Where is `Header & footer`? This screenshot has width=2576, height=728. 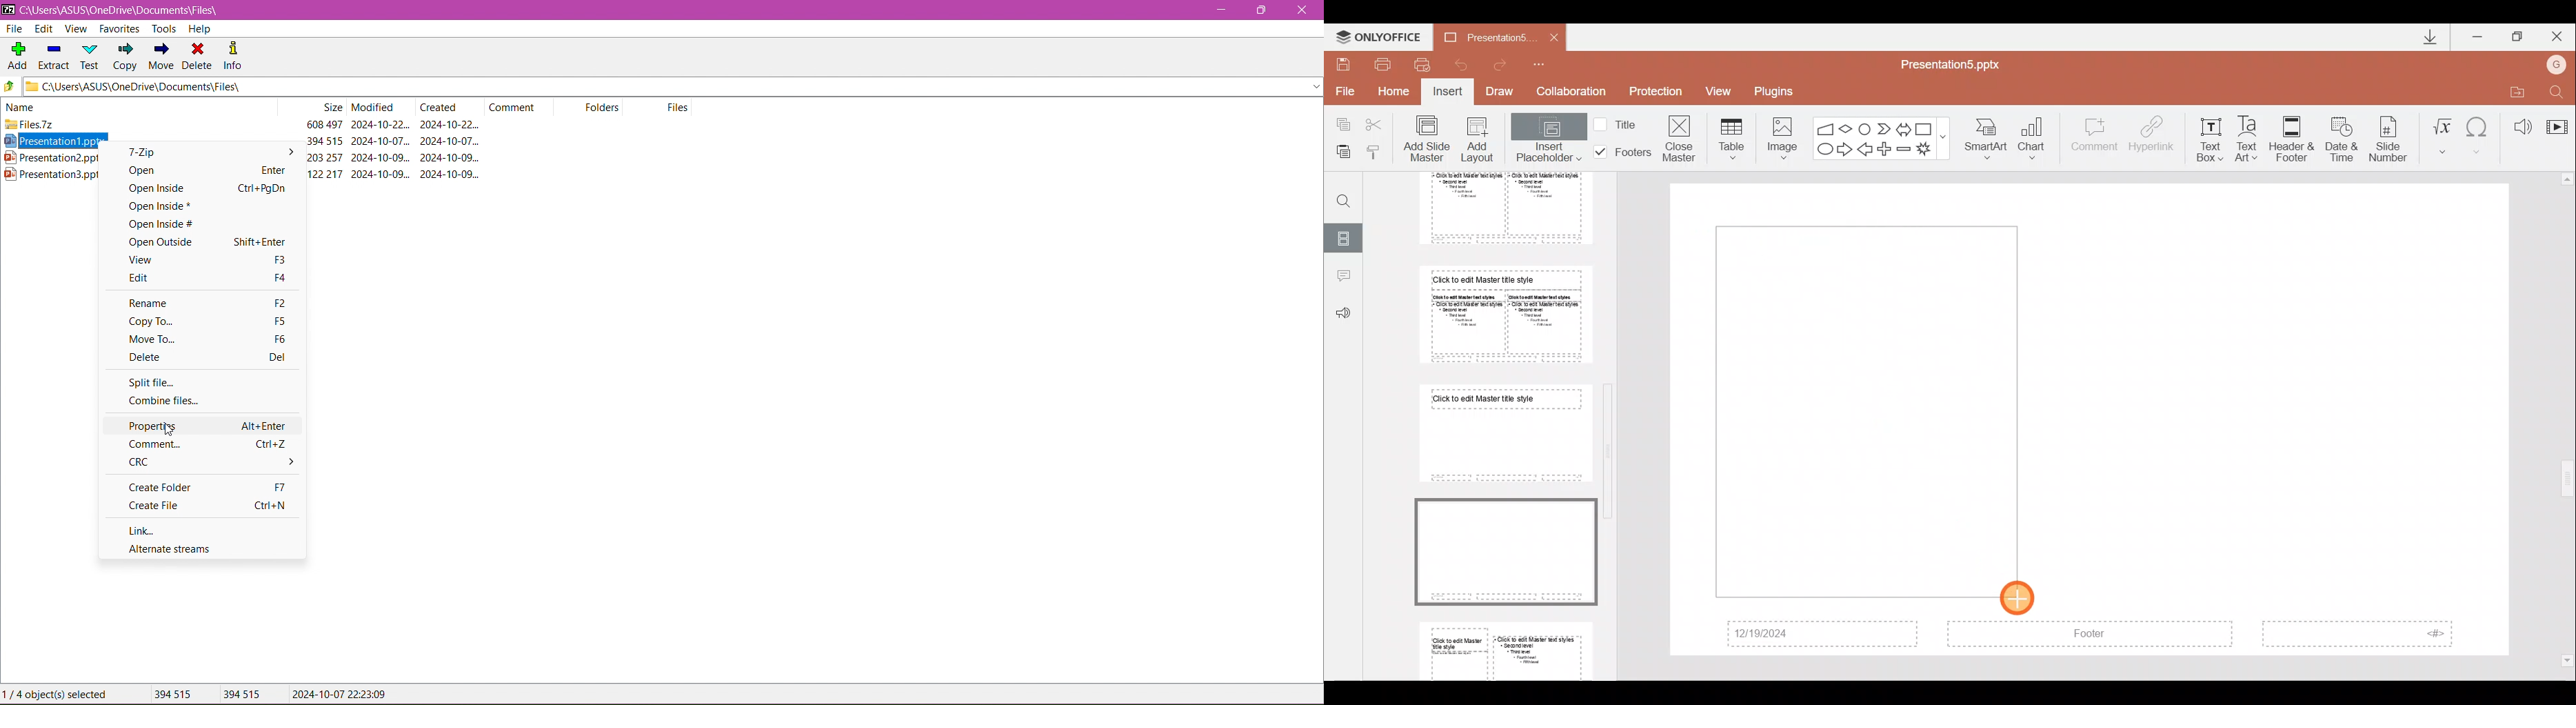
Header & footer is located at coordinates (2291, 138).